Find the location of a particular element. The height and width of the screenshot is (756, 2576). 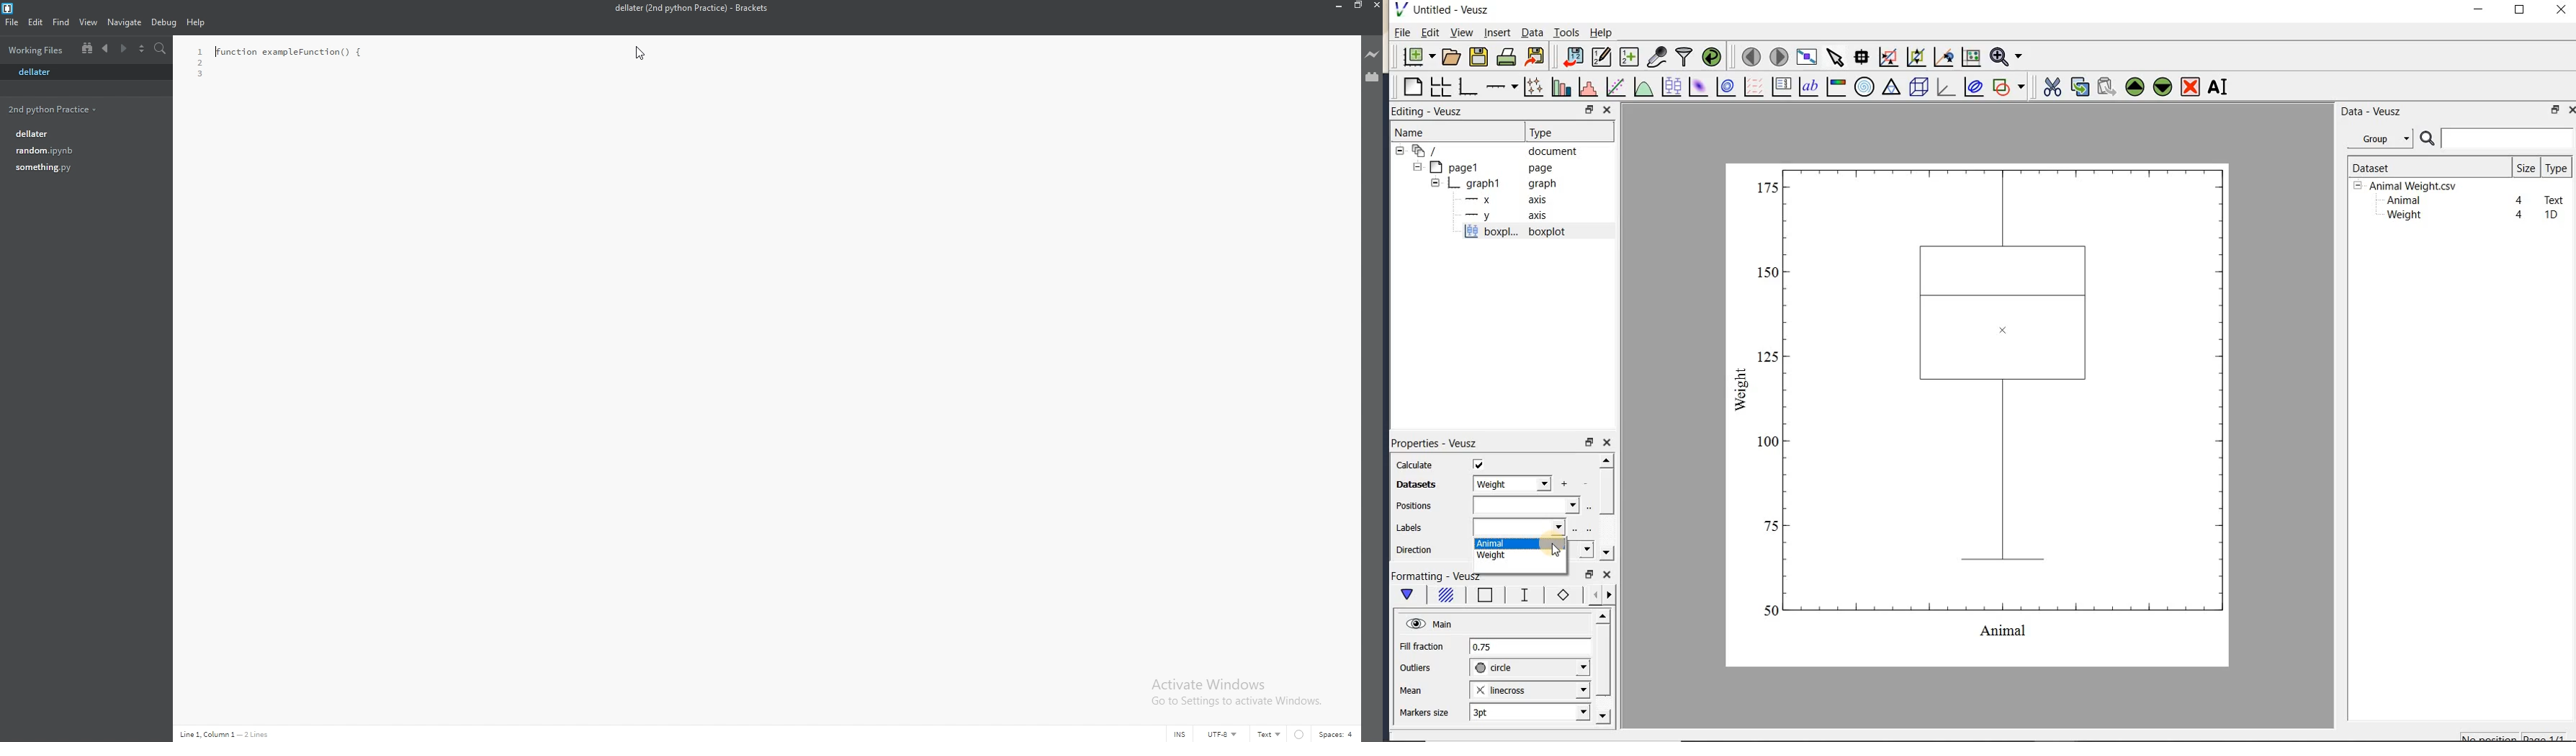

box border is located at coordinates (1482, 596).